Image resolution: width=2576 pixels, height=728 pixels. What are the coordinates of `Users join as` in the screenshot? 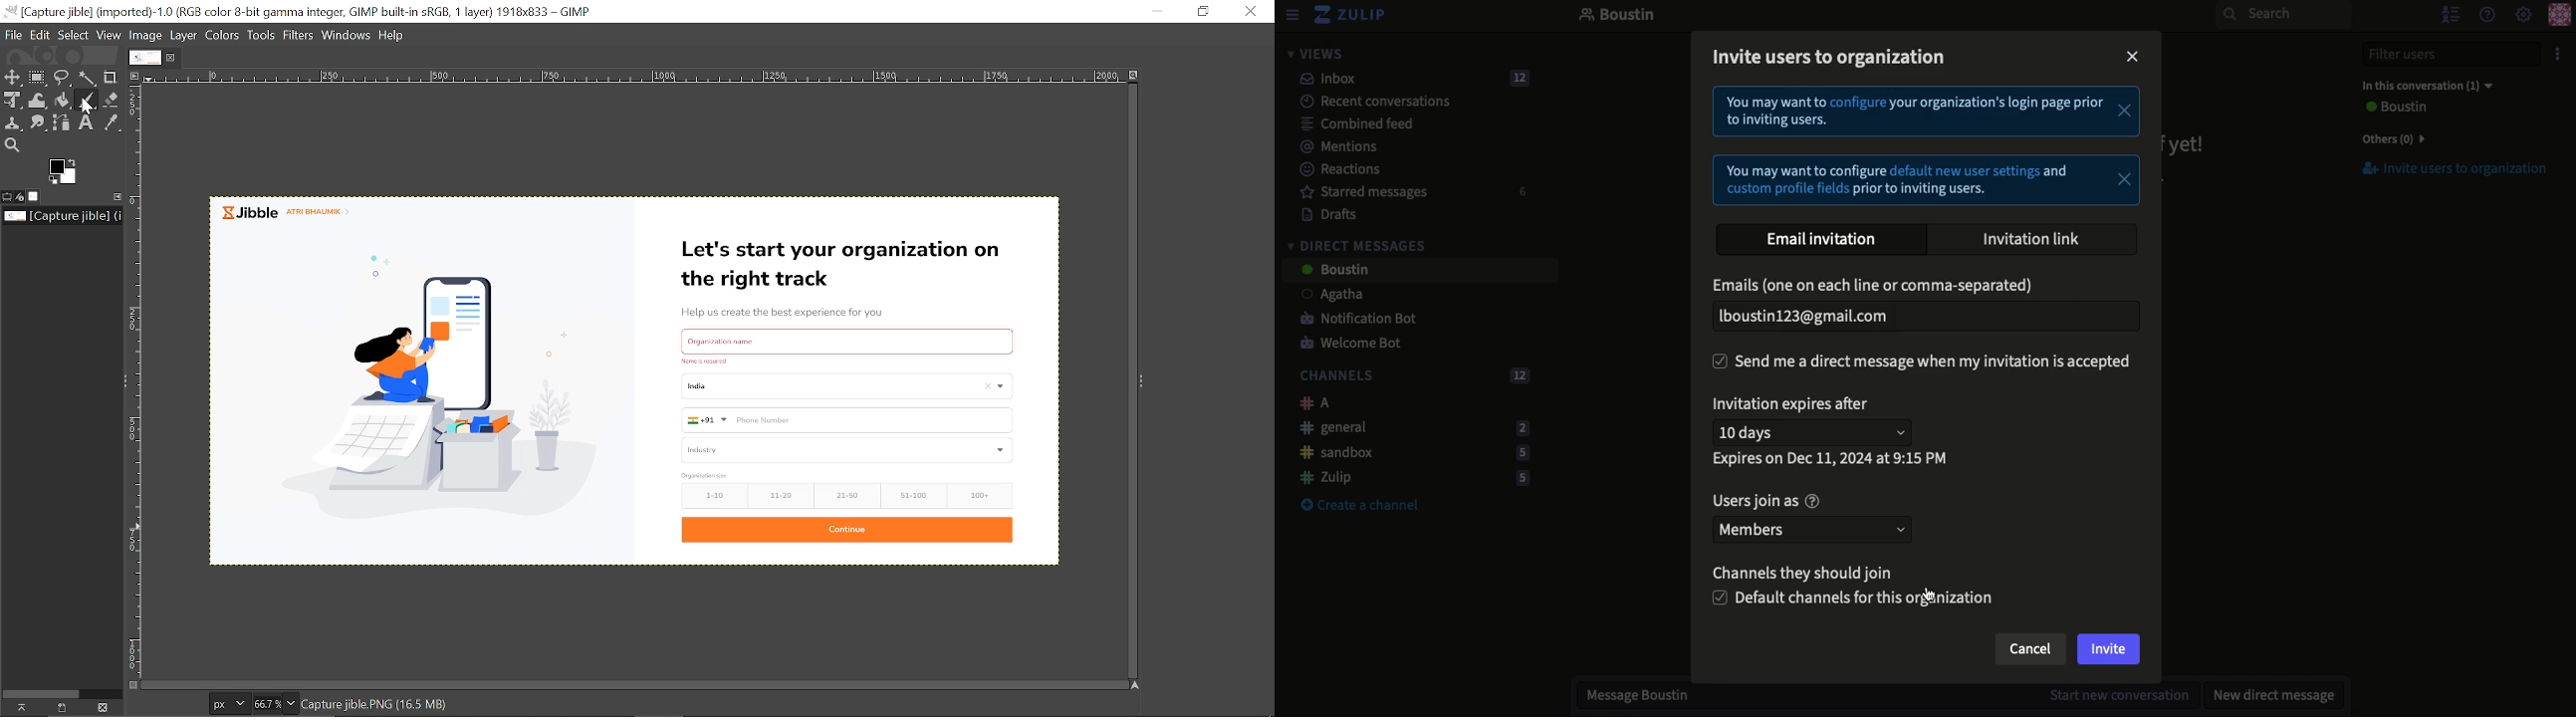 It's located at (1765, 502).